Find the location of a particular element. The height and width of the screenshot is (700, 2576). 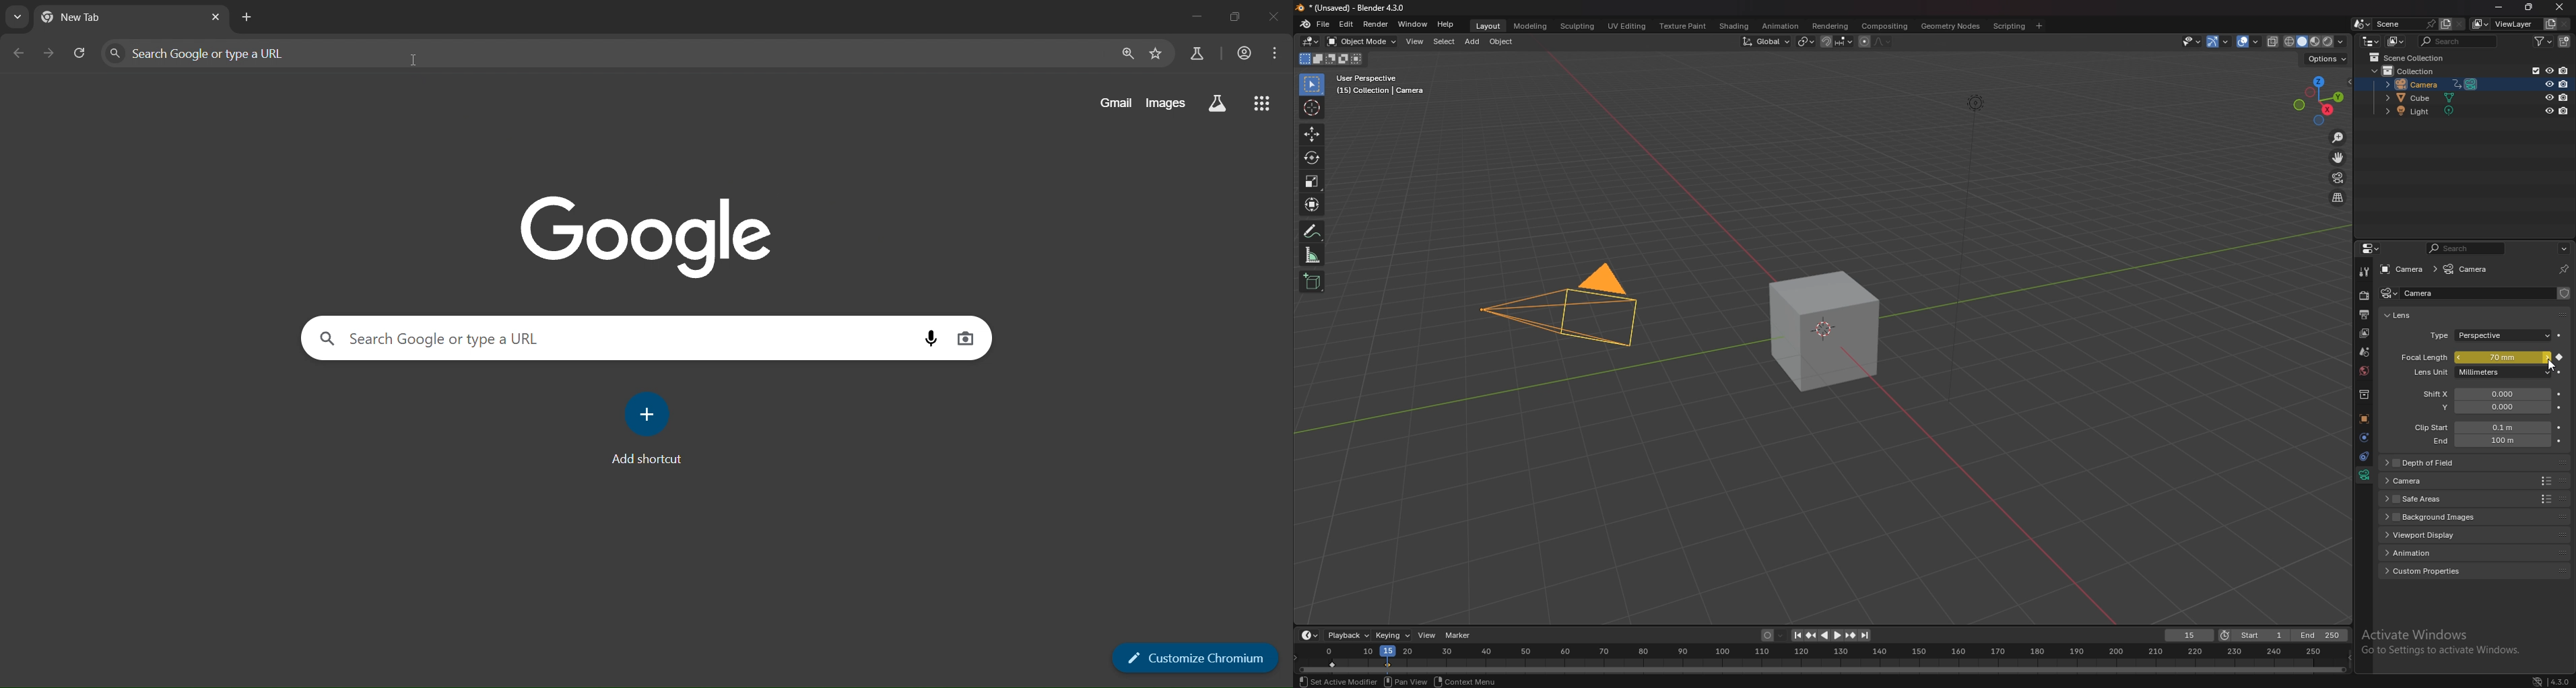

 is located at coordinates (2442, 644).